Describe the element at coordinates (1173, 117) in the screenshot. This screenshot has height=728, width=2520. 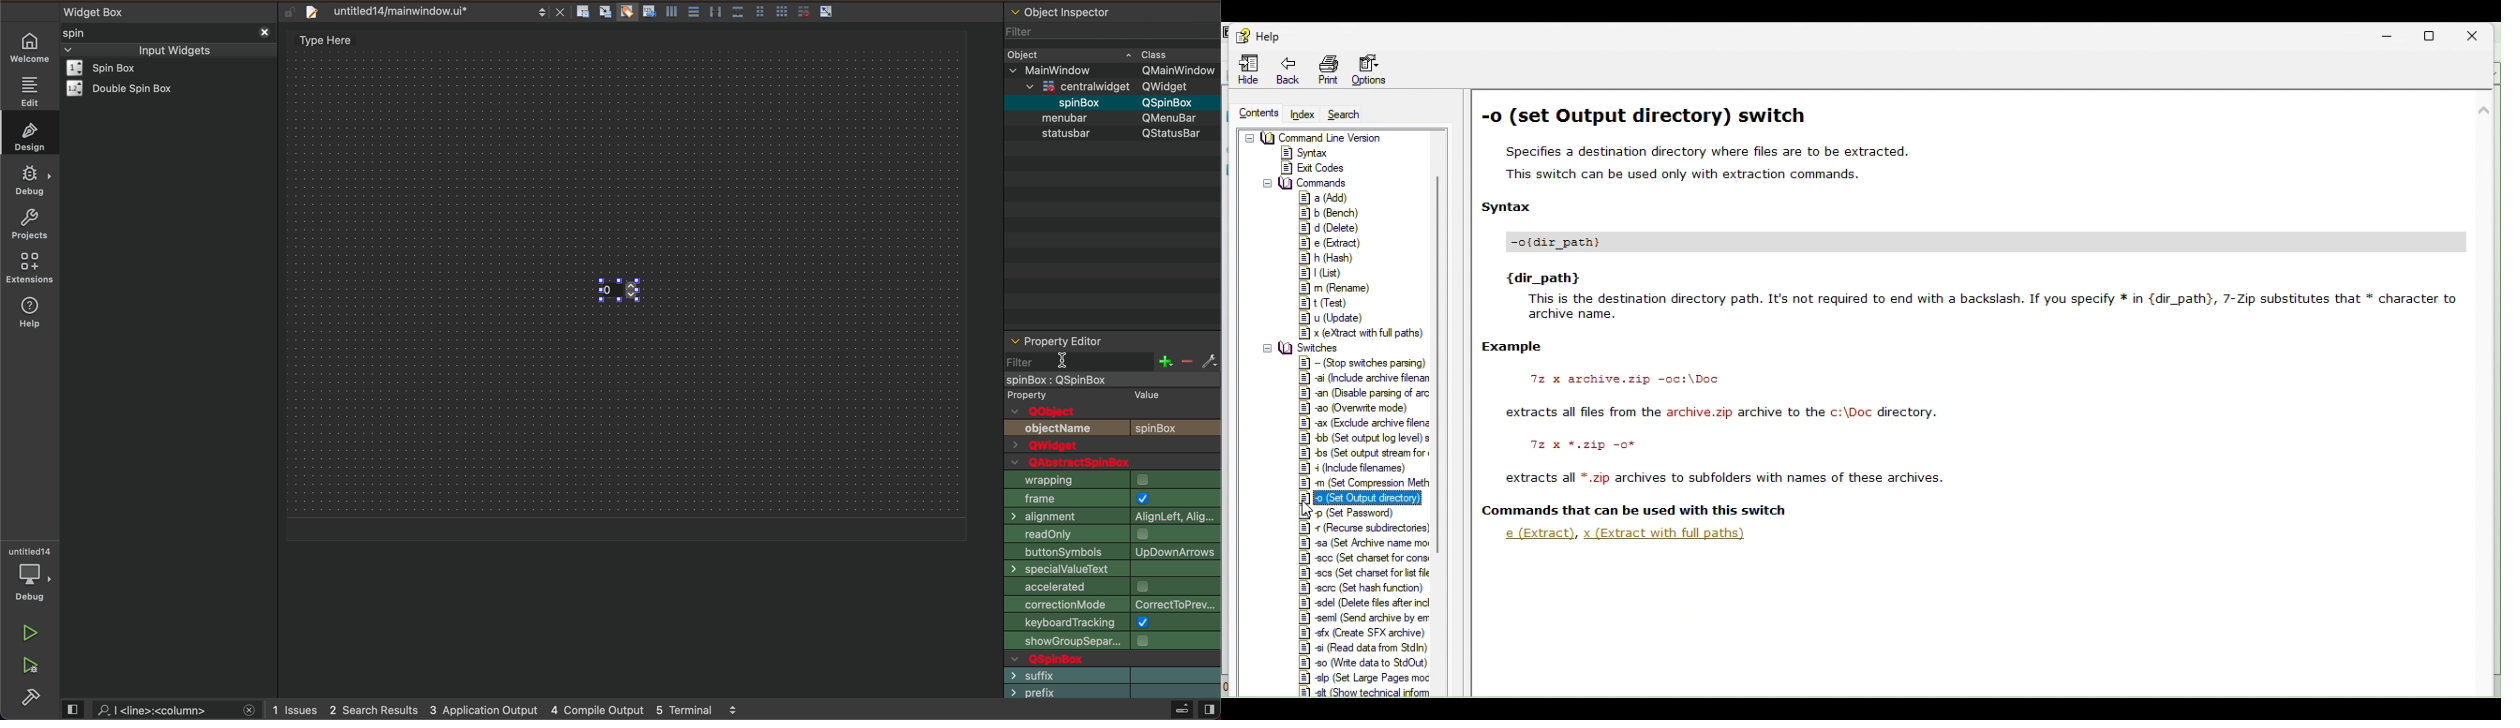
I see `` at that location.